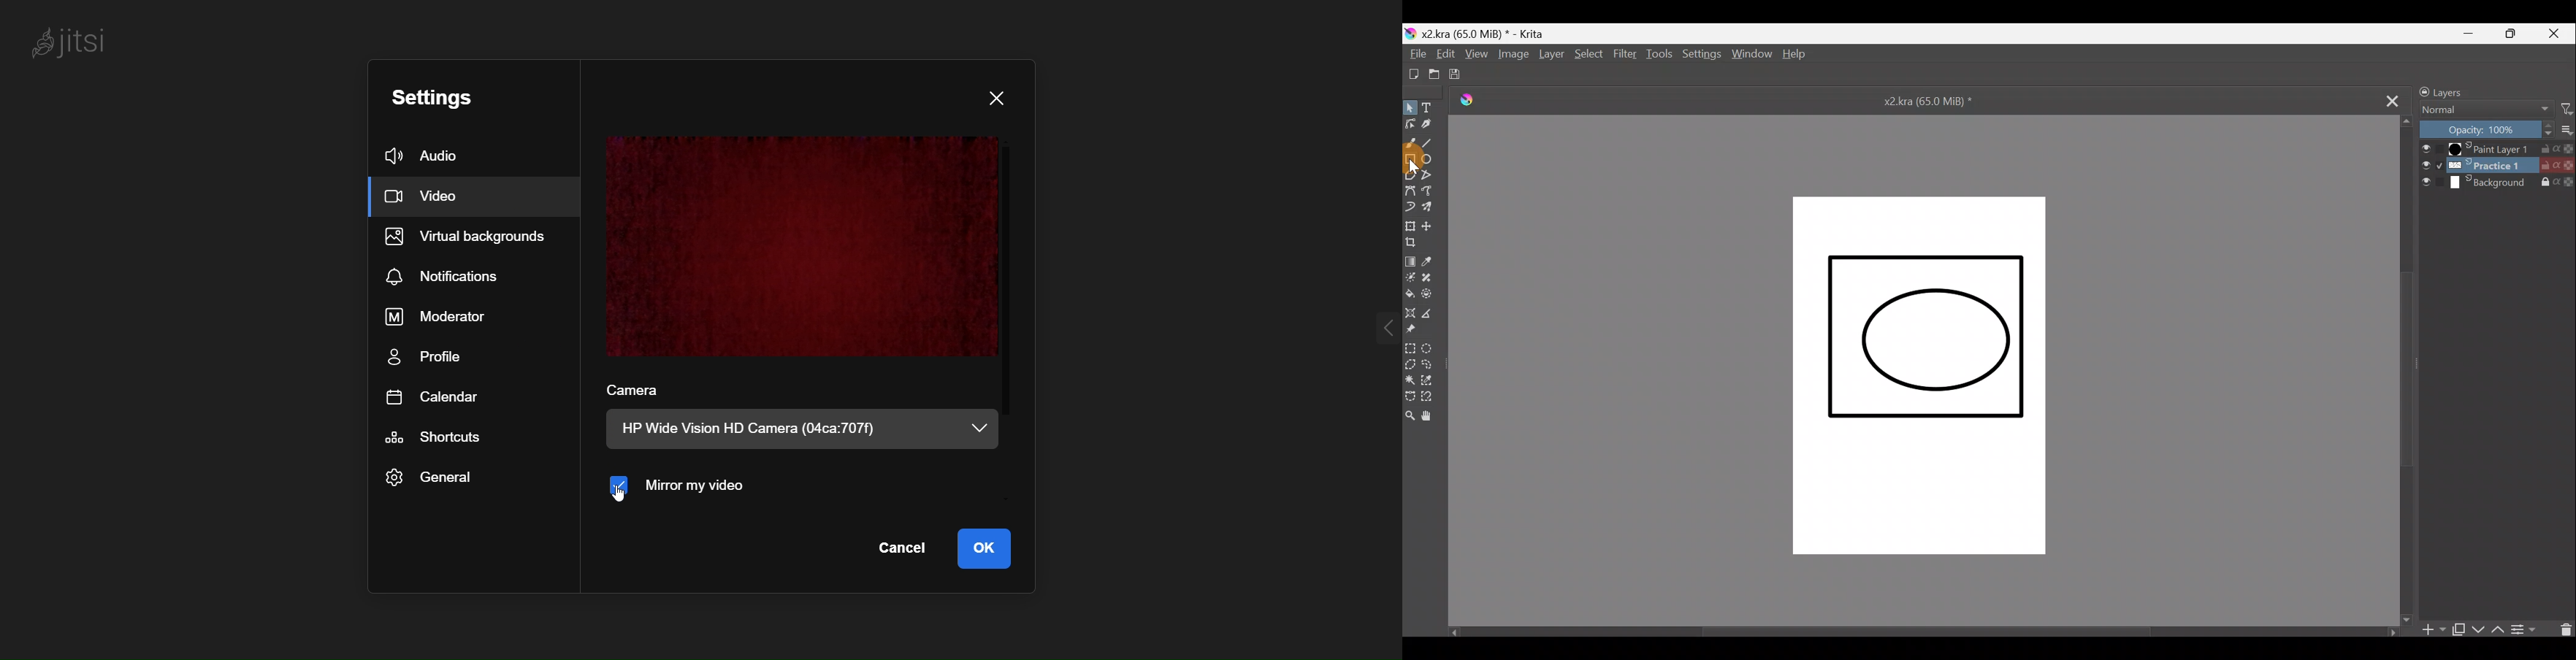 The width and height of the screenshot is (2576, 672). Describe the element at coordinates (1376, 331) in the screenshot. I see `expand` at that location.